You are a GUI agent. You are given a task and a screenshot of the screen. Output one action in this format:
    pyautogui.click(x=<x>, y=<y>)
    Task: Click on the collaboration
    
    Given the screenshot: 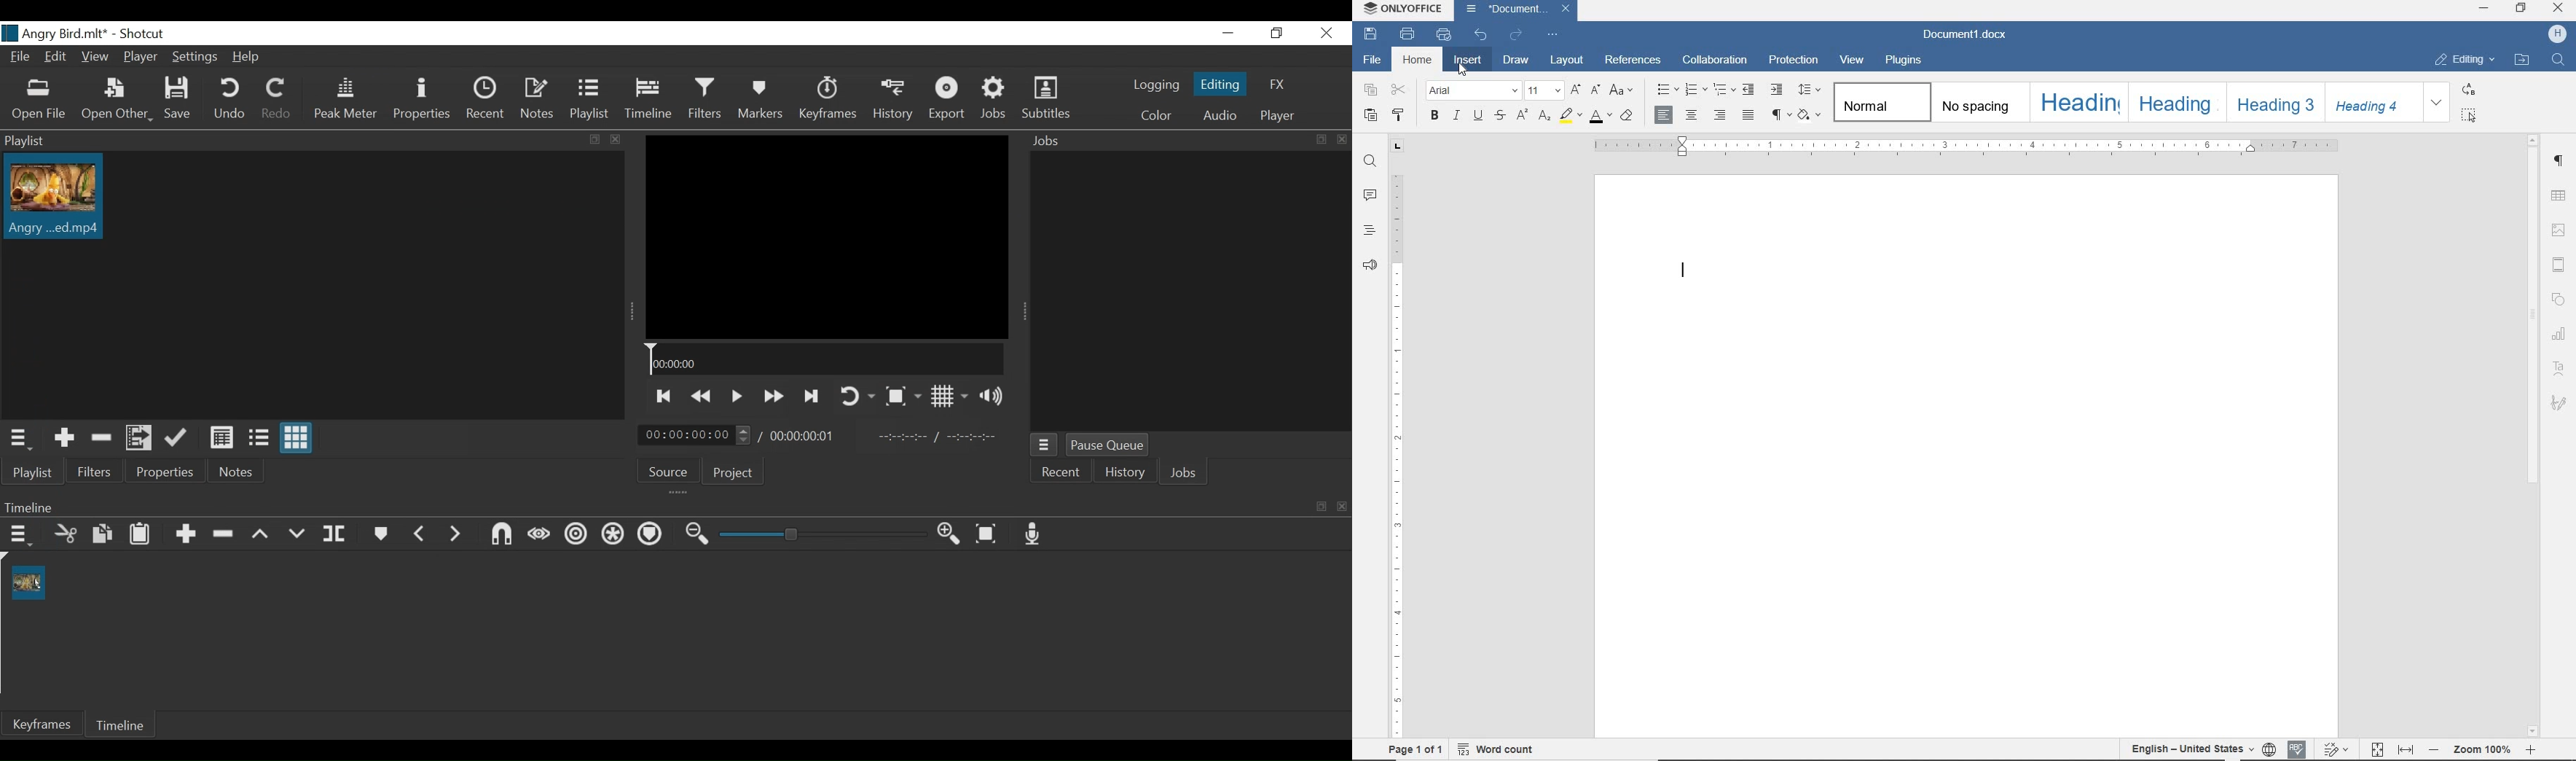 What is the action you would take?
    pyautogui.click(x=1716, y=59)
    